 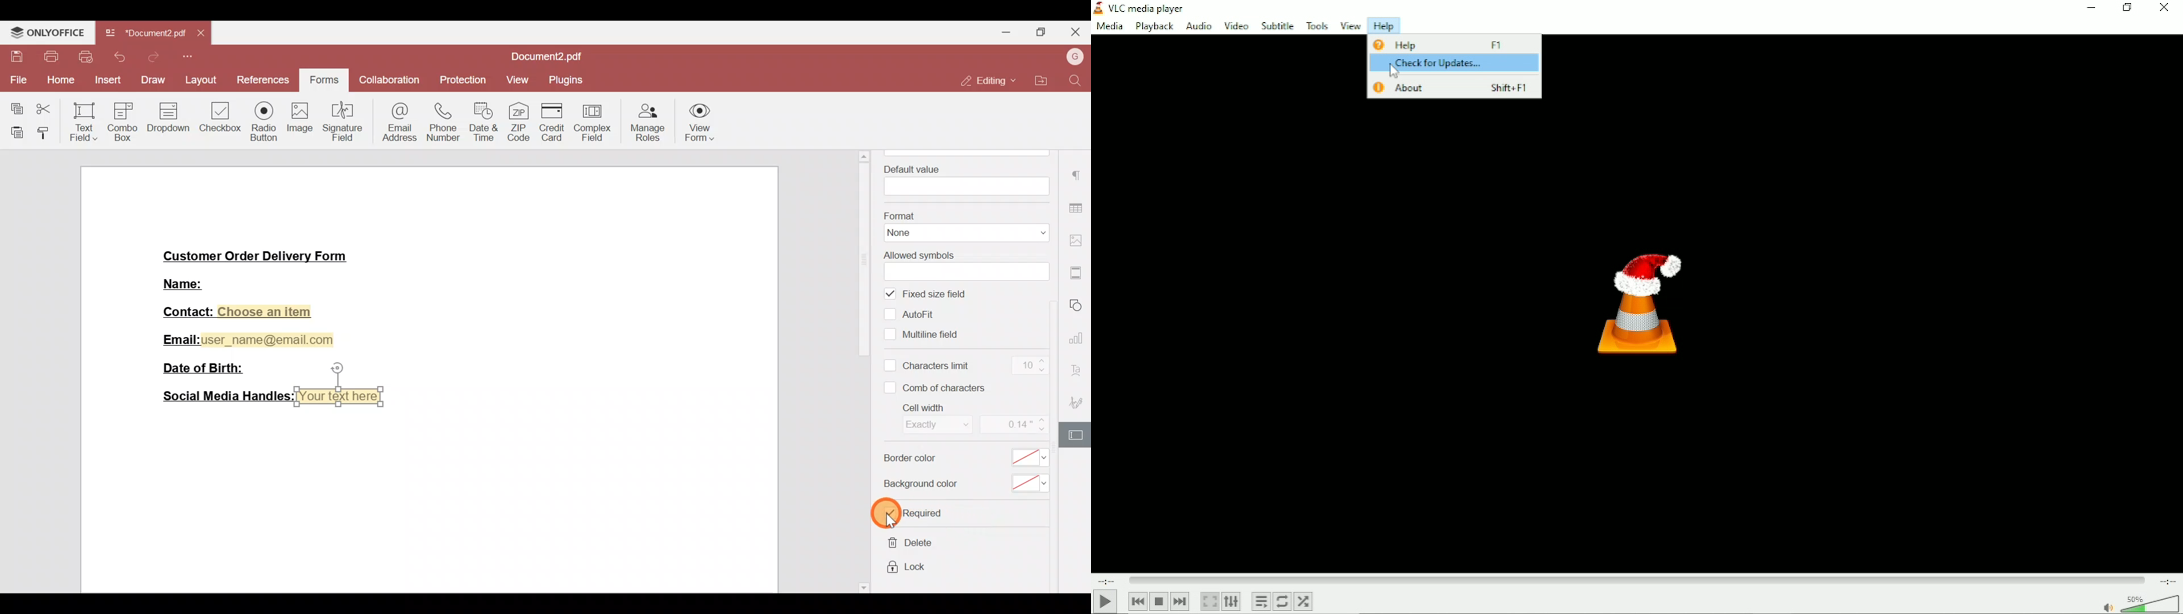 I want to click on Email address, so click(x=395, y=124).